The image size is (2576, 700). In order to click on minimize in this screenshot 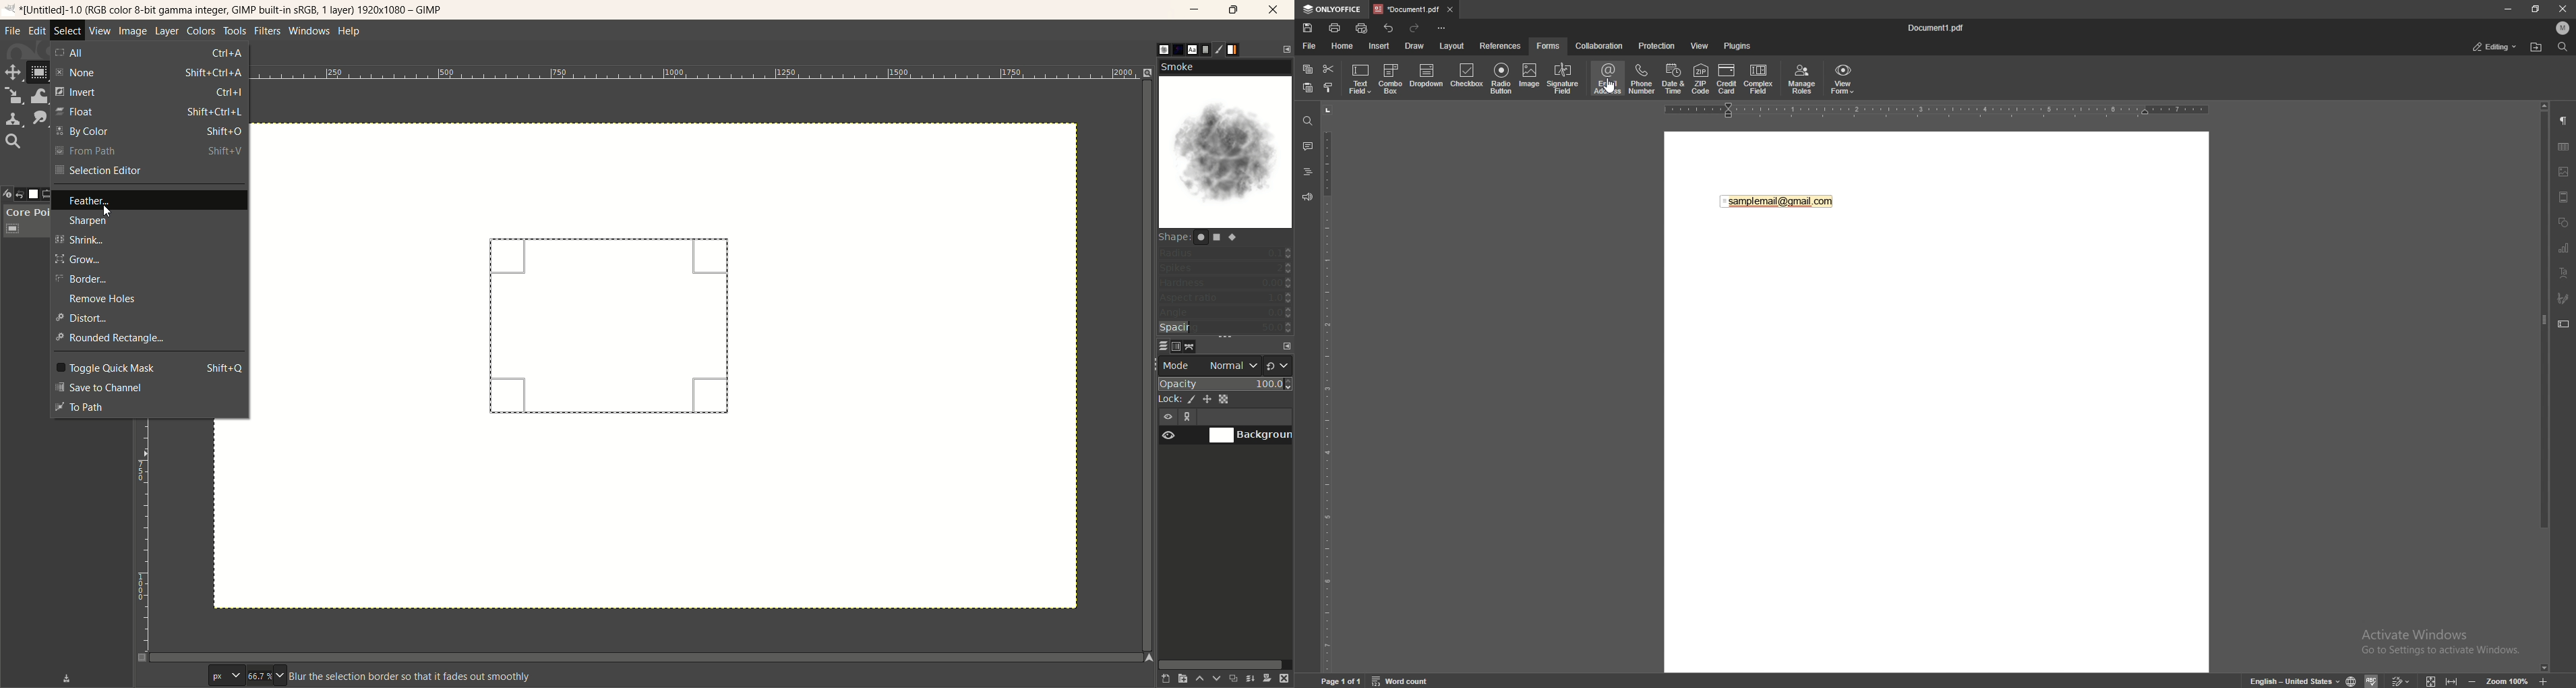, I will do `click(2508, 9)`.